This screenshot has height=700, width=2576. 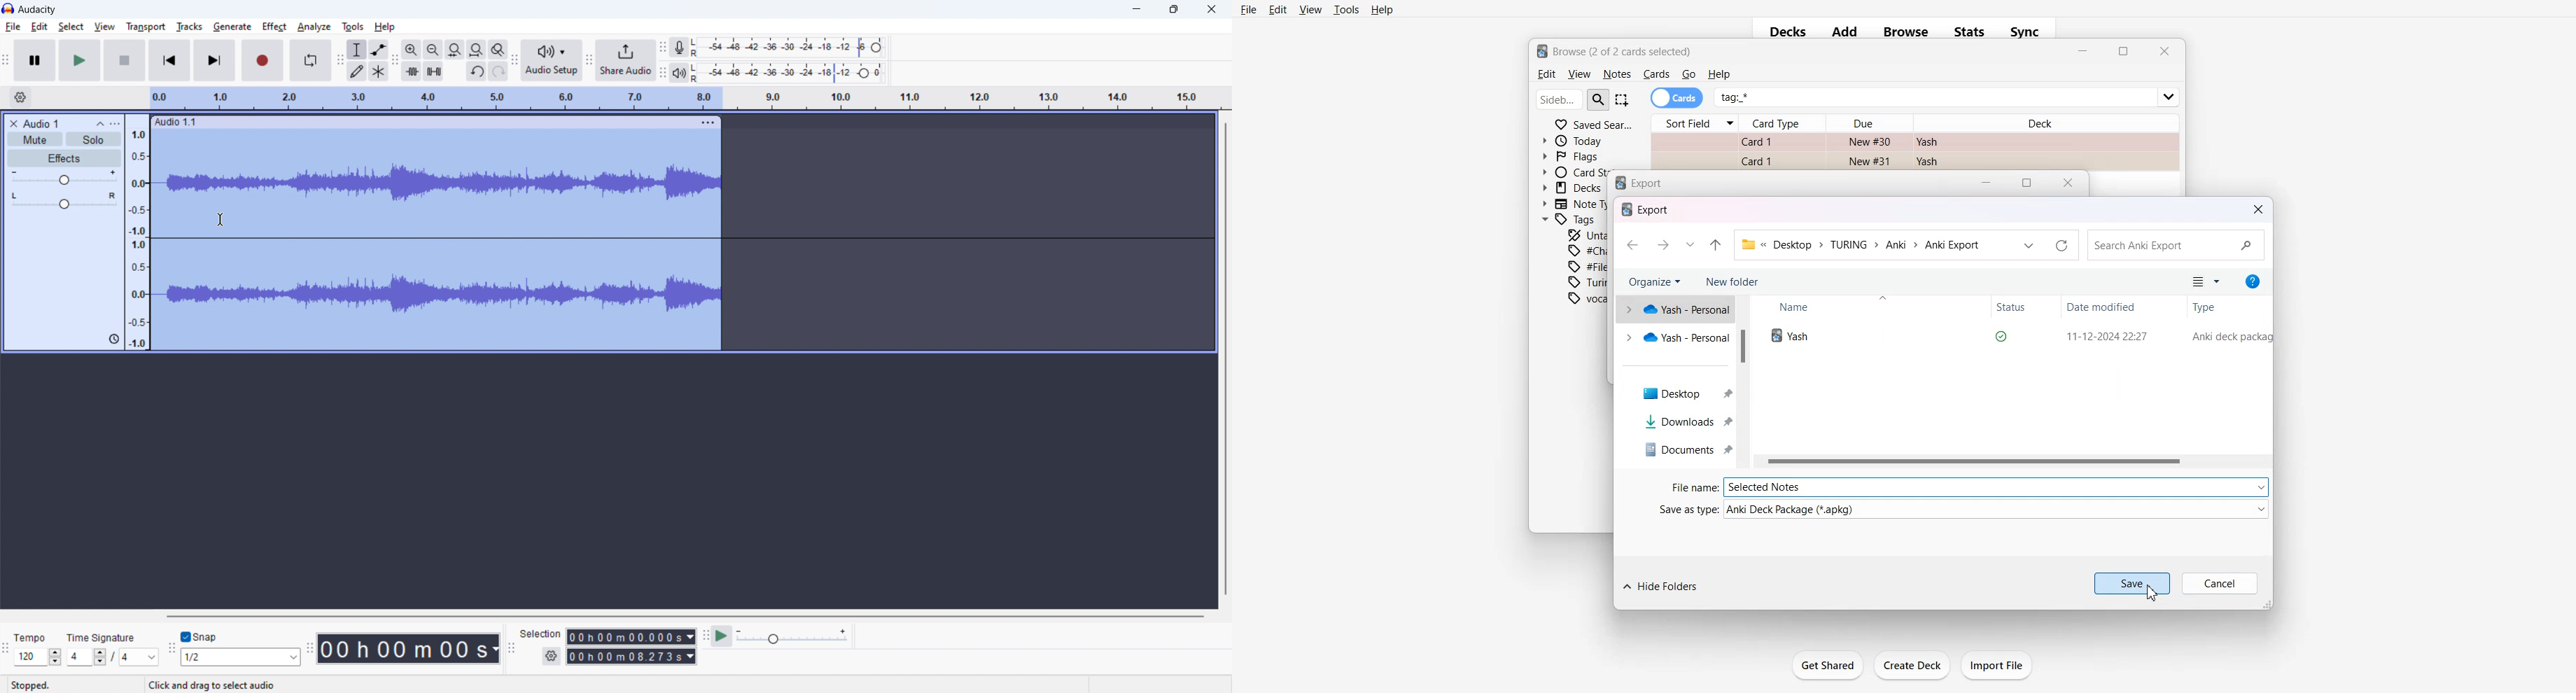 What do you see at coordinates (1310, 9) in the screenshot?
I see `View` at bounding box center [1310, 9].